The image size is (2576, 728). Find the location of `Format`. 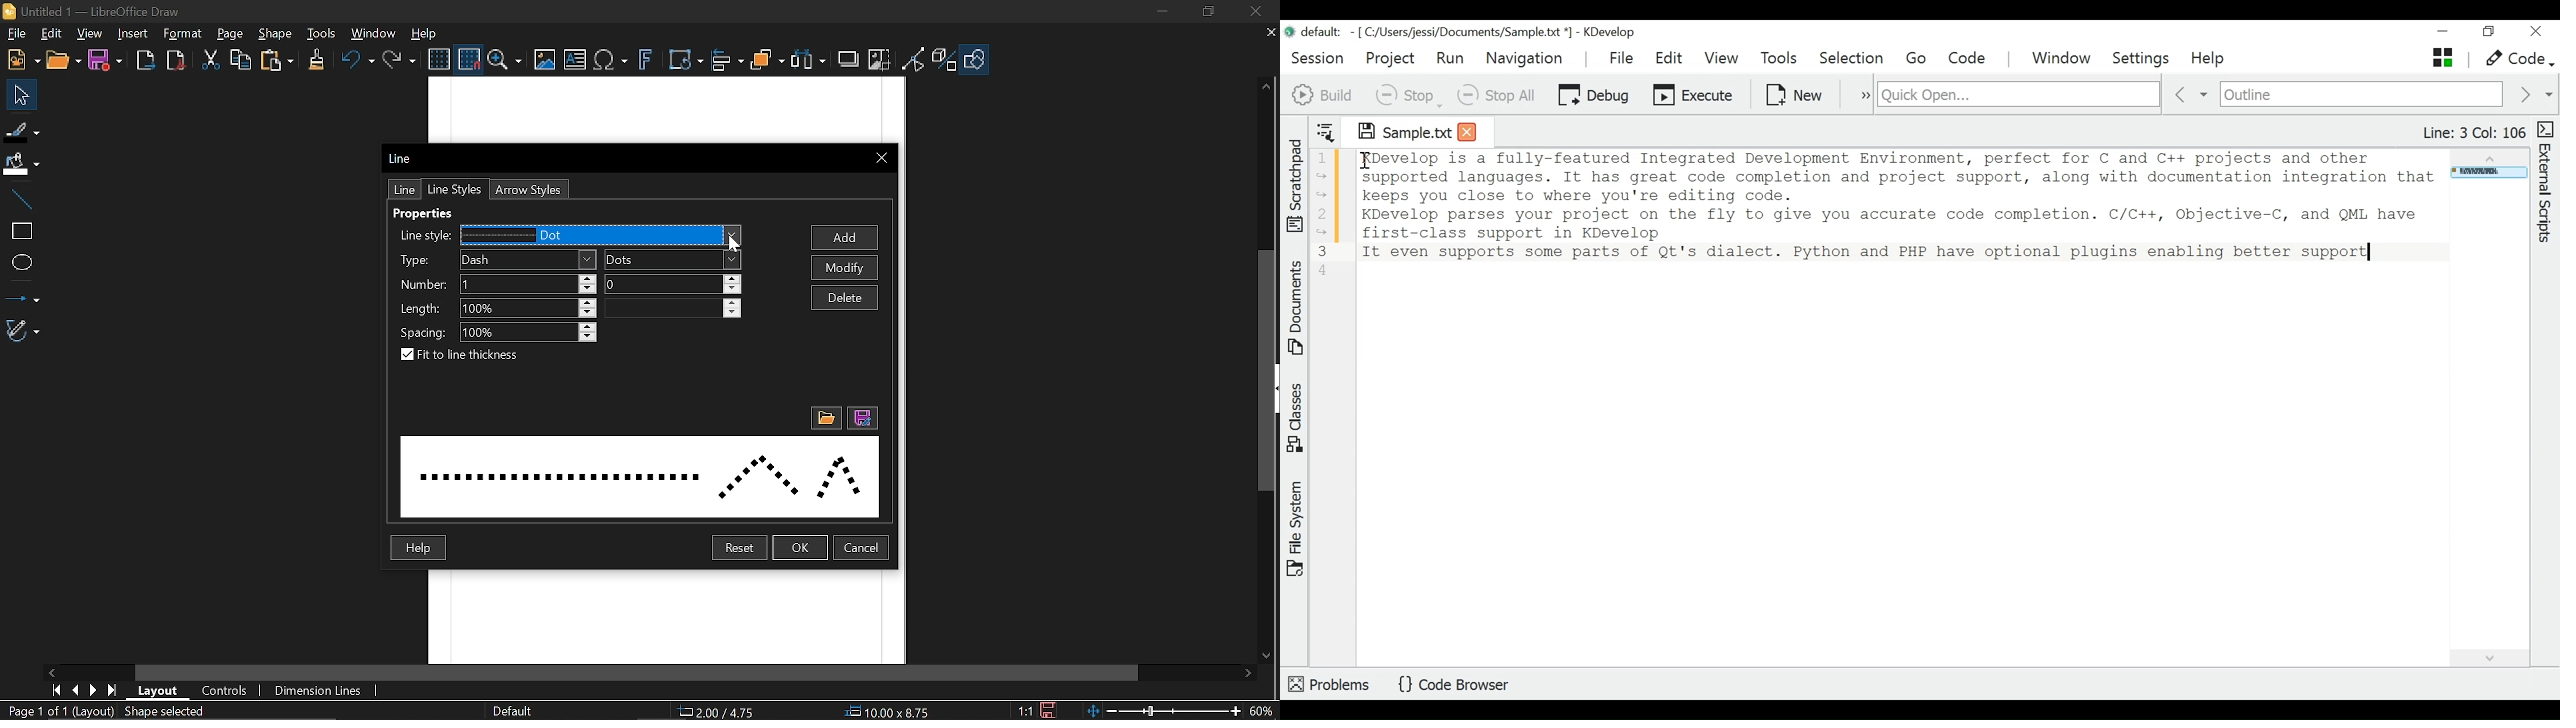

Format is located at coordinates (183, 34).